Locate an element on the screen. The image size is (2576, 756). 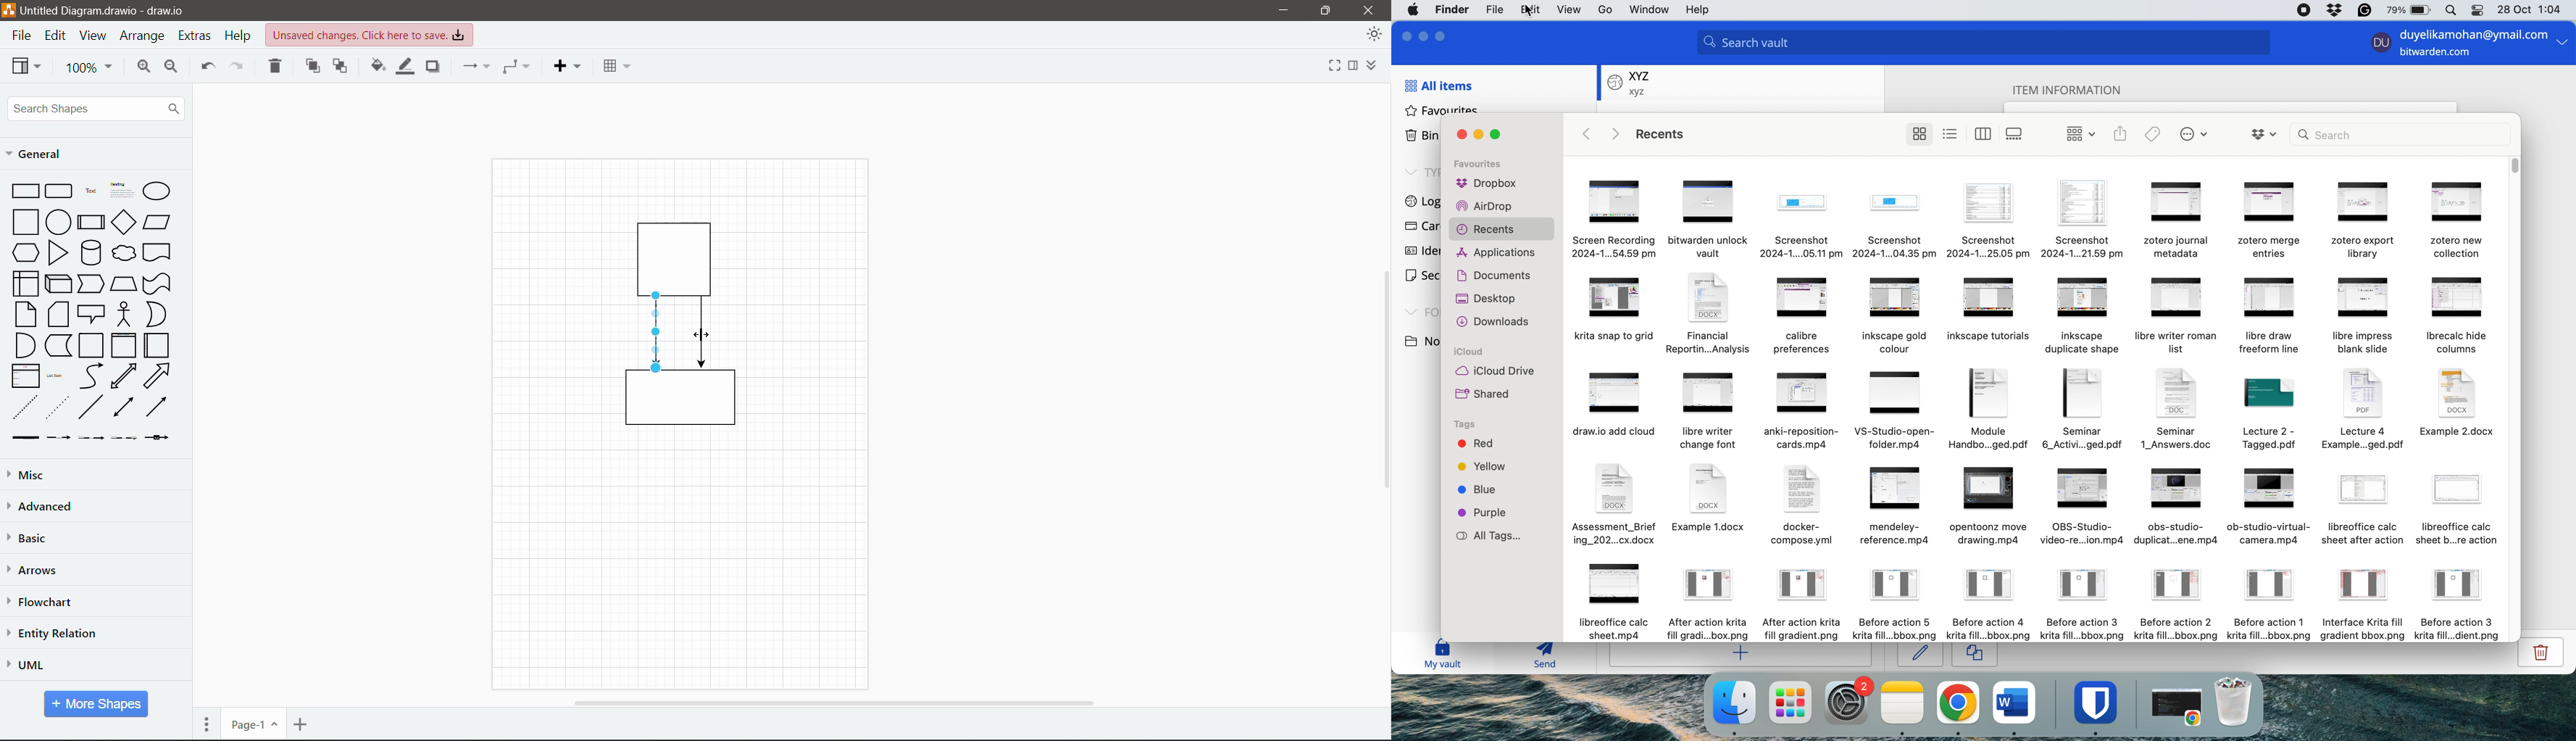
perform tasks with selected items is located at coordinates (2193, 135).